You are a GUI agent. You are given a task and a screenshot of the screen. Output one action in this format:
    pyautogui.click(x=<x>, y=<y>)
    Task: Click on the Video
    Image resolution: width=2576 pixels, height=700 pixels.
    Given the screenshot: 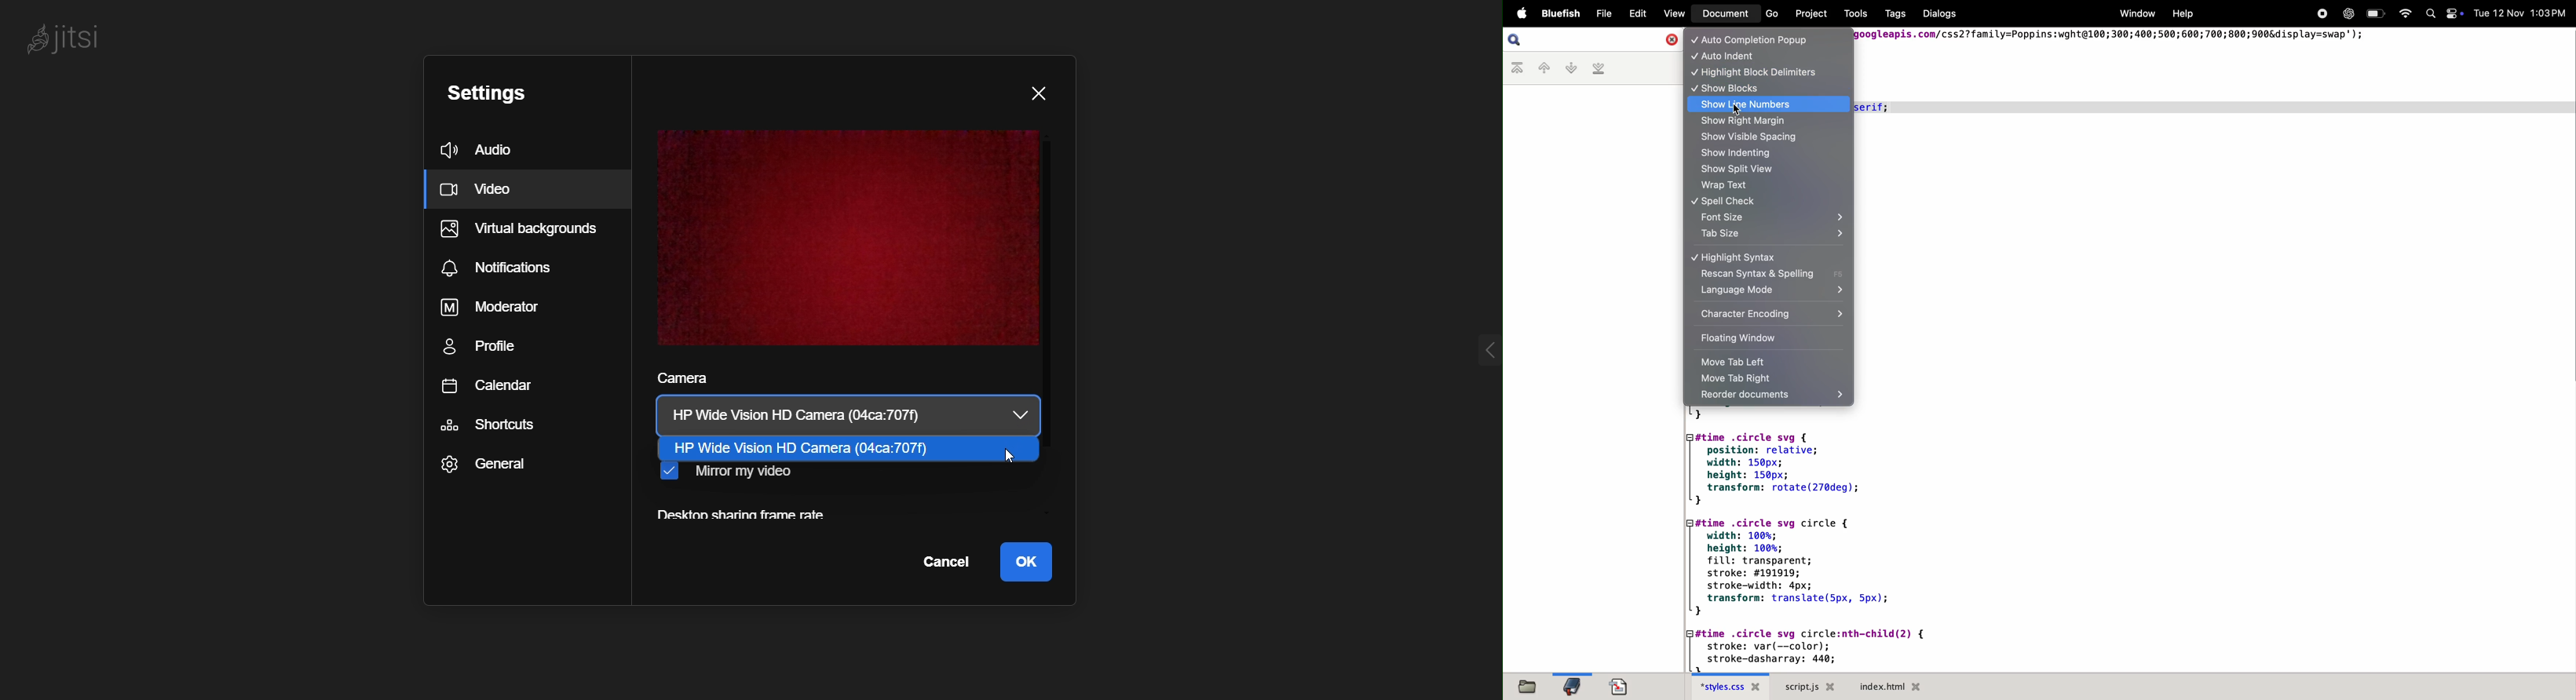 What is the action you would take?
    pyautogui.click(x=530, y=190)
    